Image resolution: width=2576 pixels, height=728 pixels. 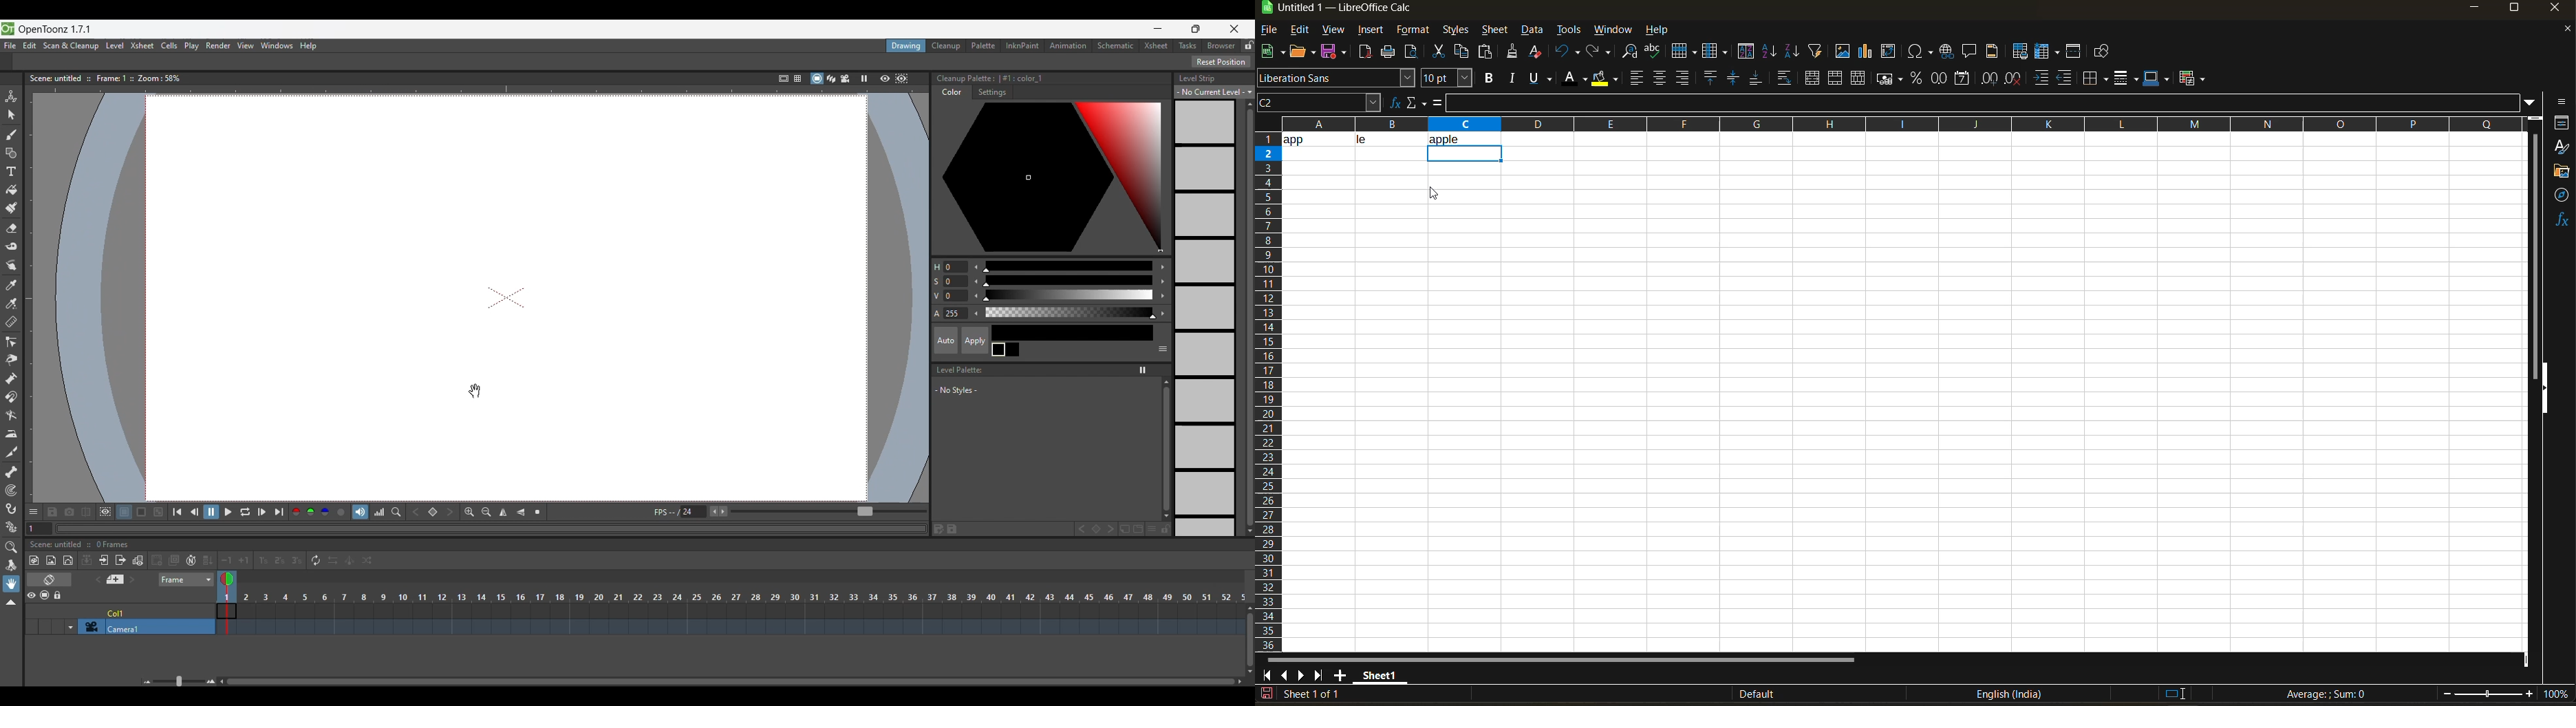 What do you see at coordinates (1463, 153) in the screenshot?
I see `selected cells` at bounding box center [1463, 153].